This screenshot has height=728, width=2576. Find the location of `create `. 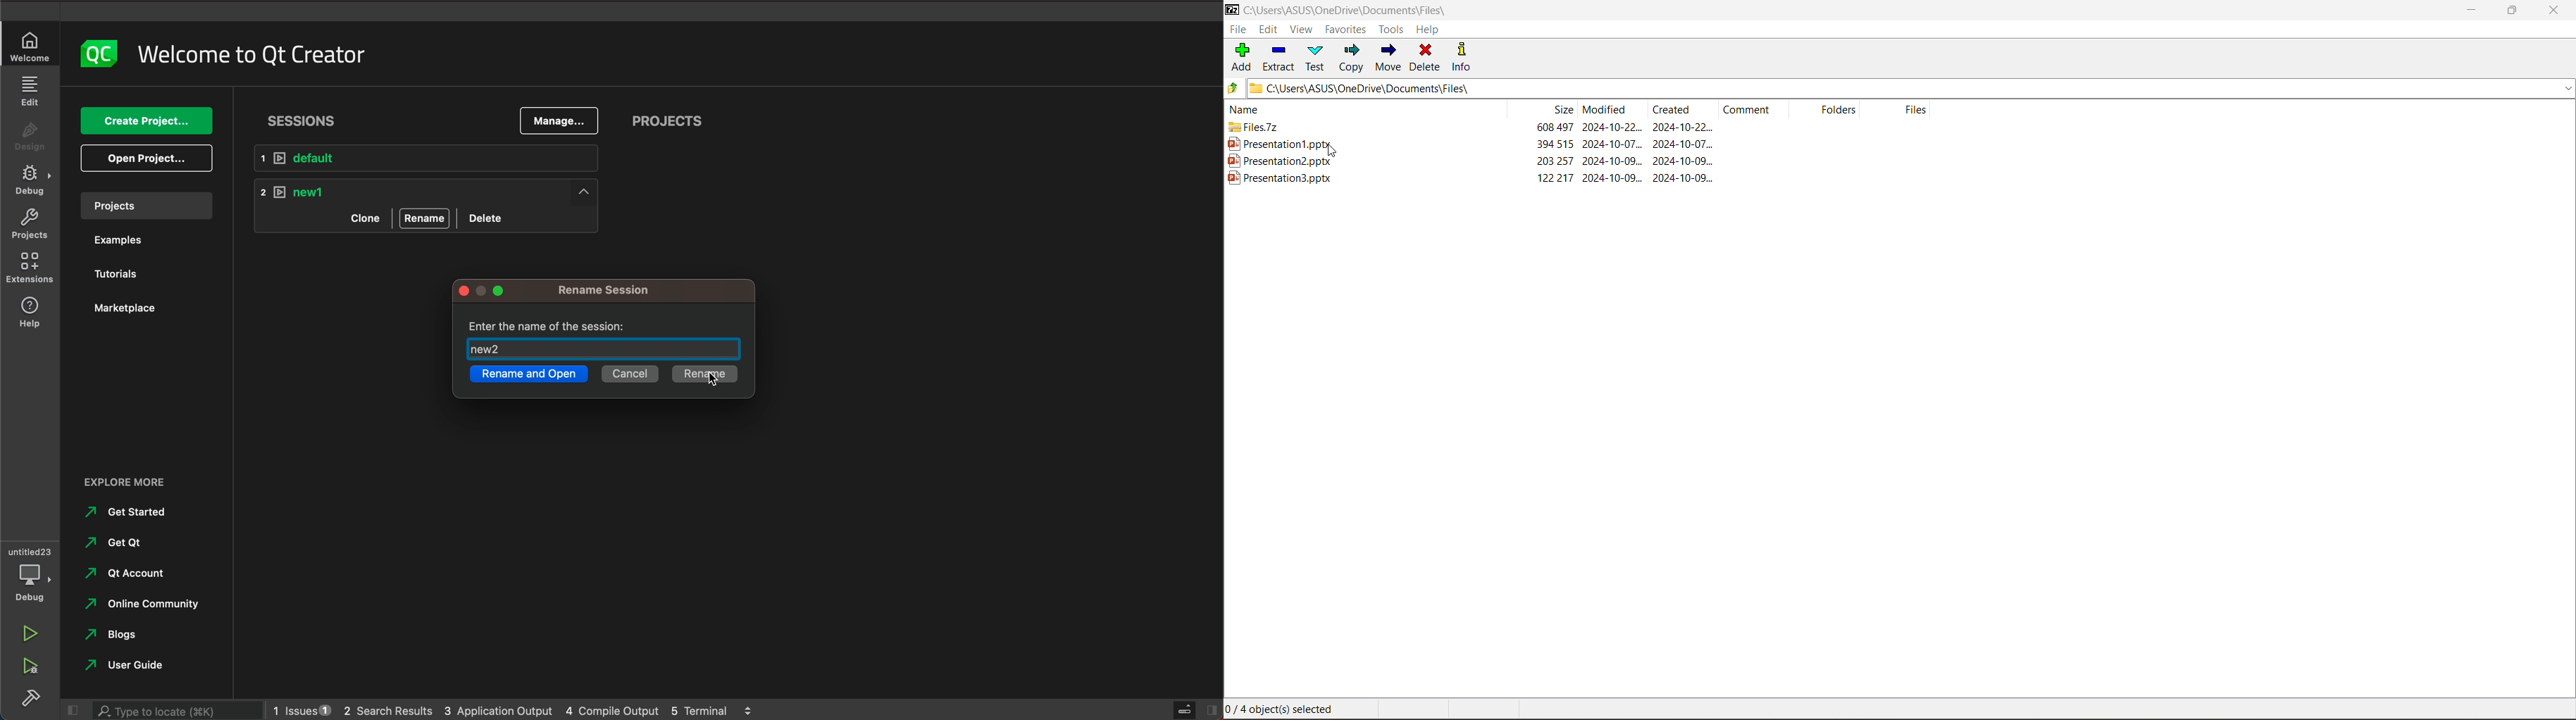

create  is located at coordinates (146, 122).